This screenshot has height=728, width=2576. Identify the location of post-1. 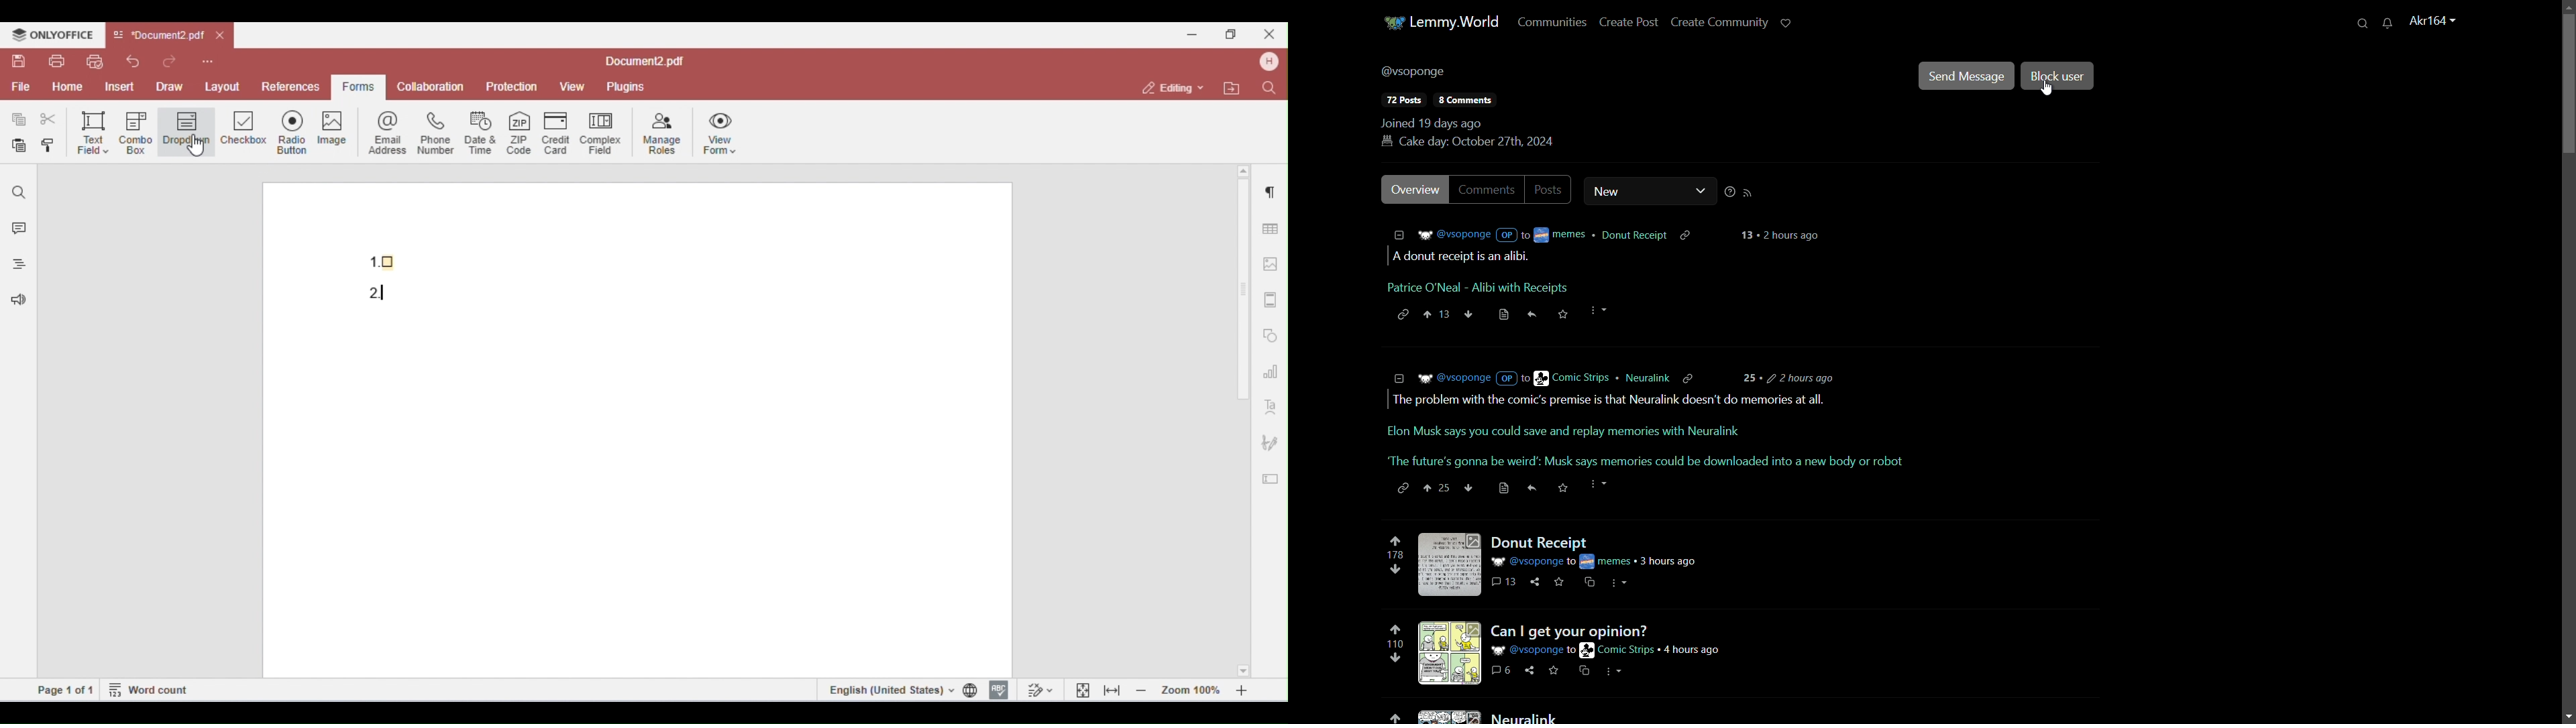
(1593, 550).